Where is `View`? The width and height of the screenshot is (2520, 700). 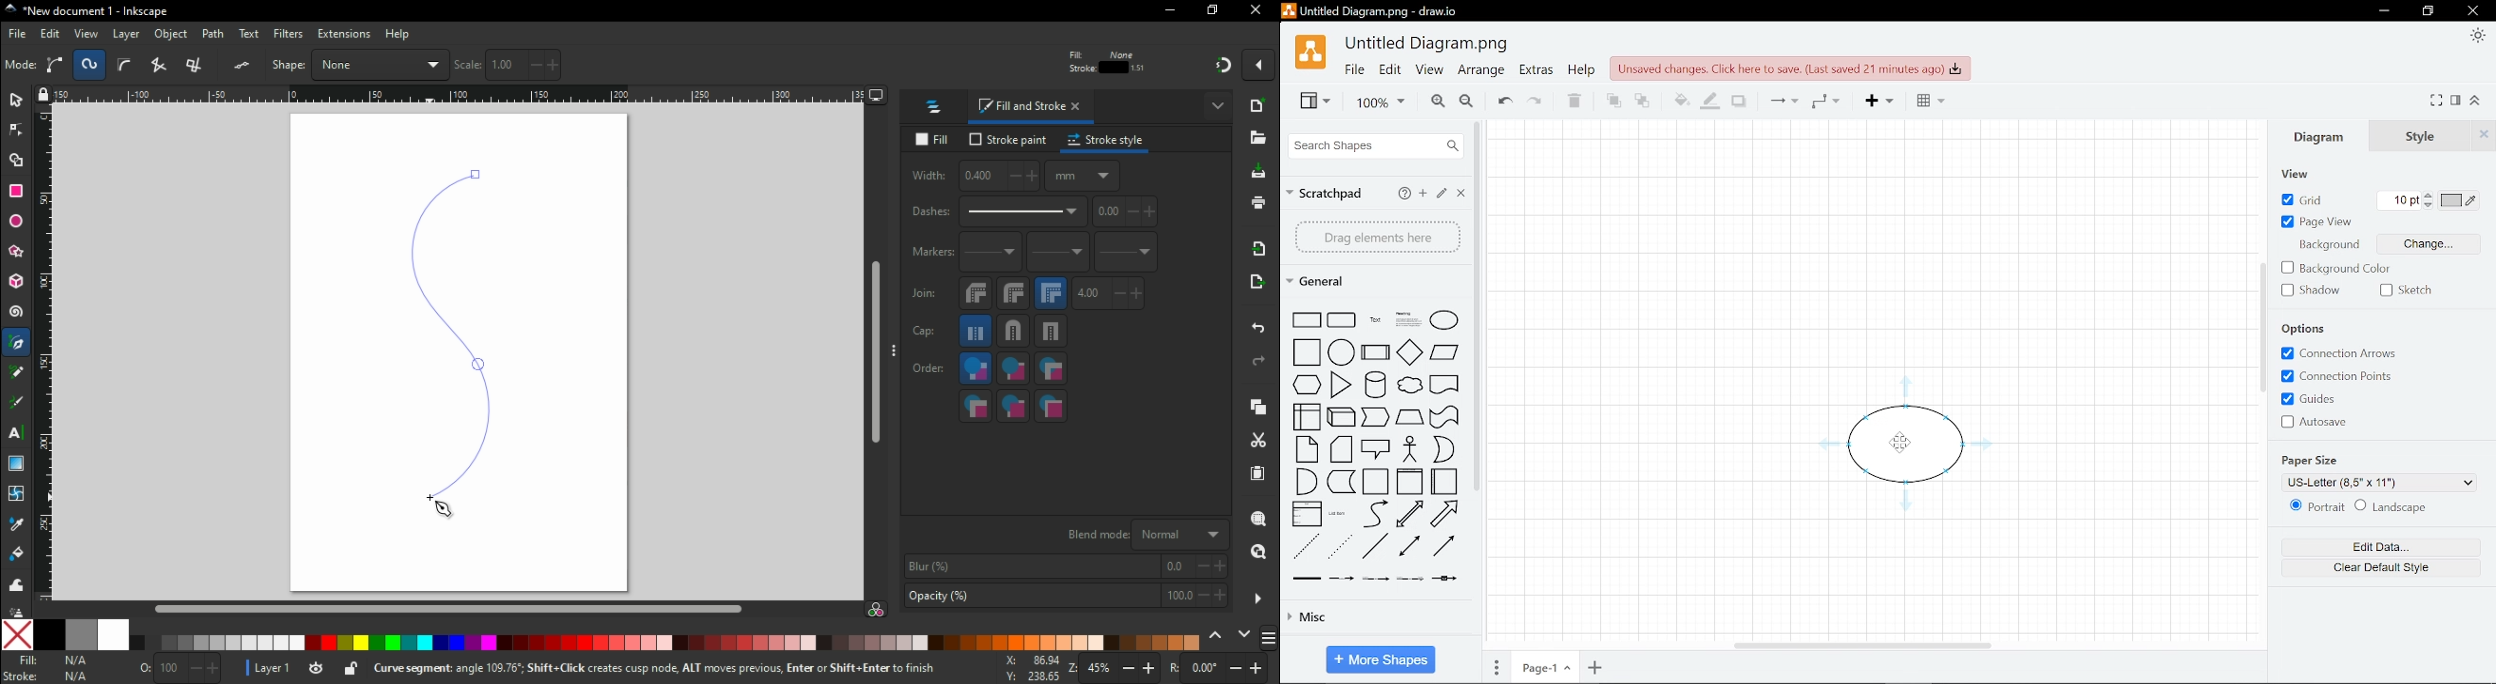 View is located at coordinates (2293, 174).